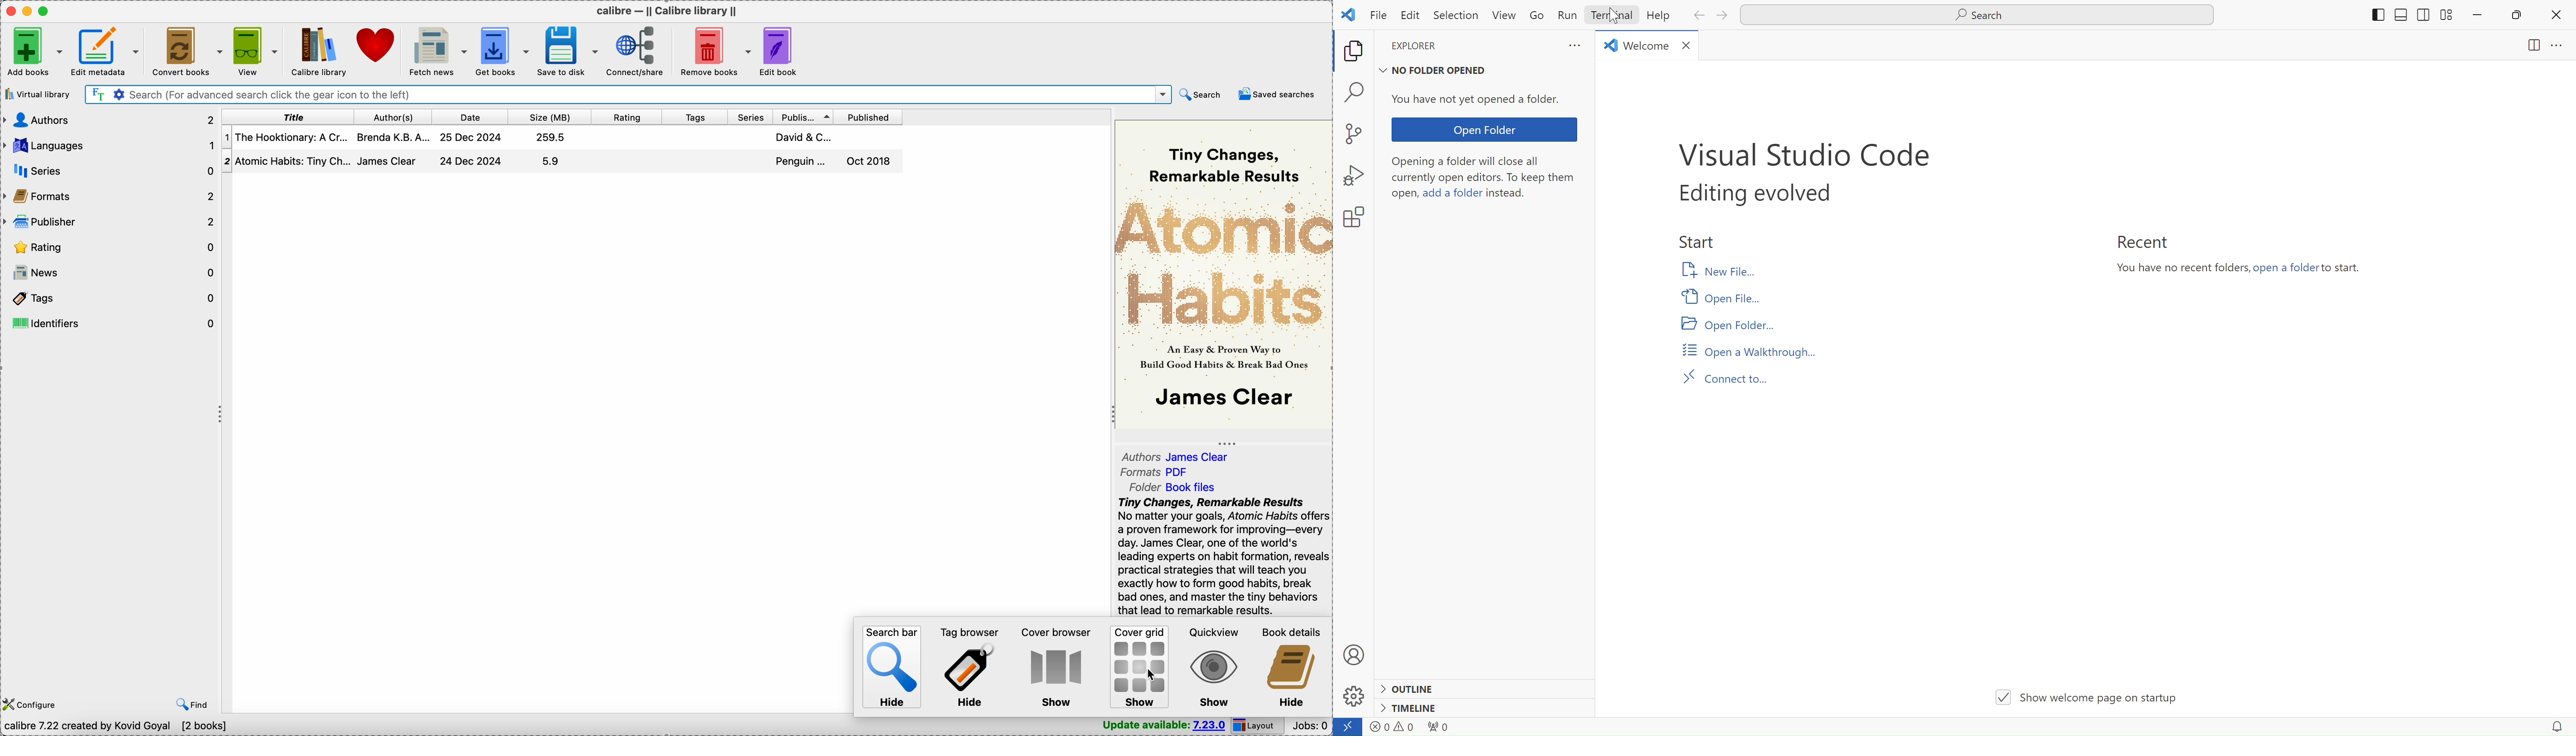 The width and height of the screenshot is (2576, 756). Describe the element at coordinates (2239, 272) in the screenshot. I see `You have no recent folders,open a folder to start` at that location.